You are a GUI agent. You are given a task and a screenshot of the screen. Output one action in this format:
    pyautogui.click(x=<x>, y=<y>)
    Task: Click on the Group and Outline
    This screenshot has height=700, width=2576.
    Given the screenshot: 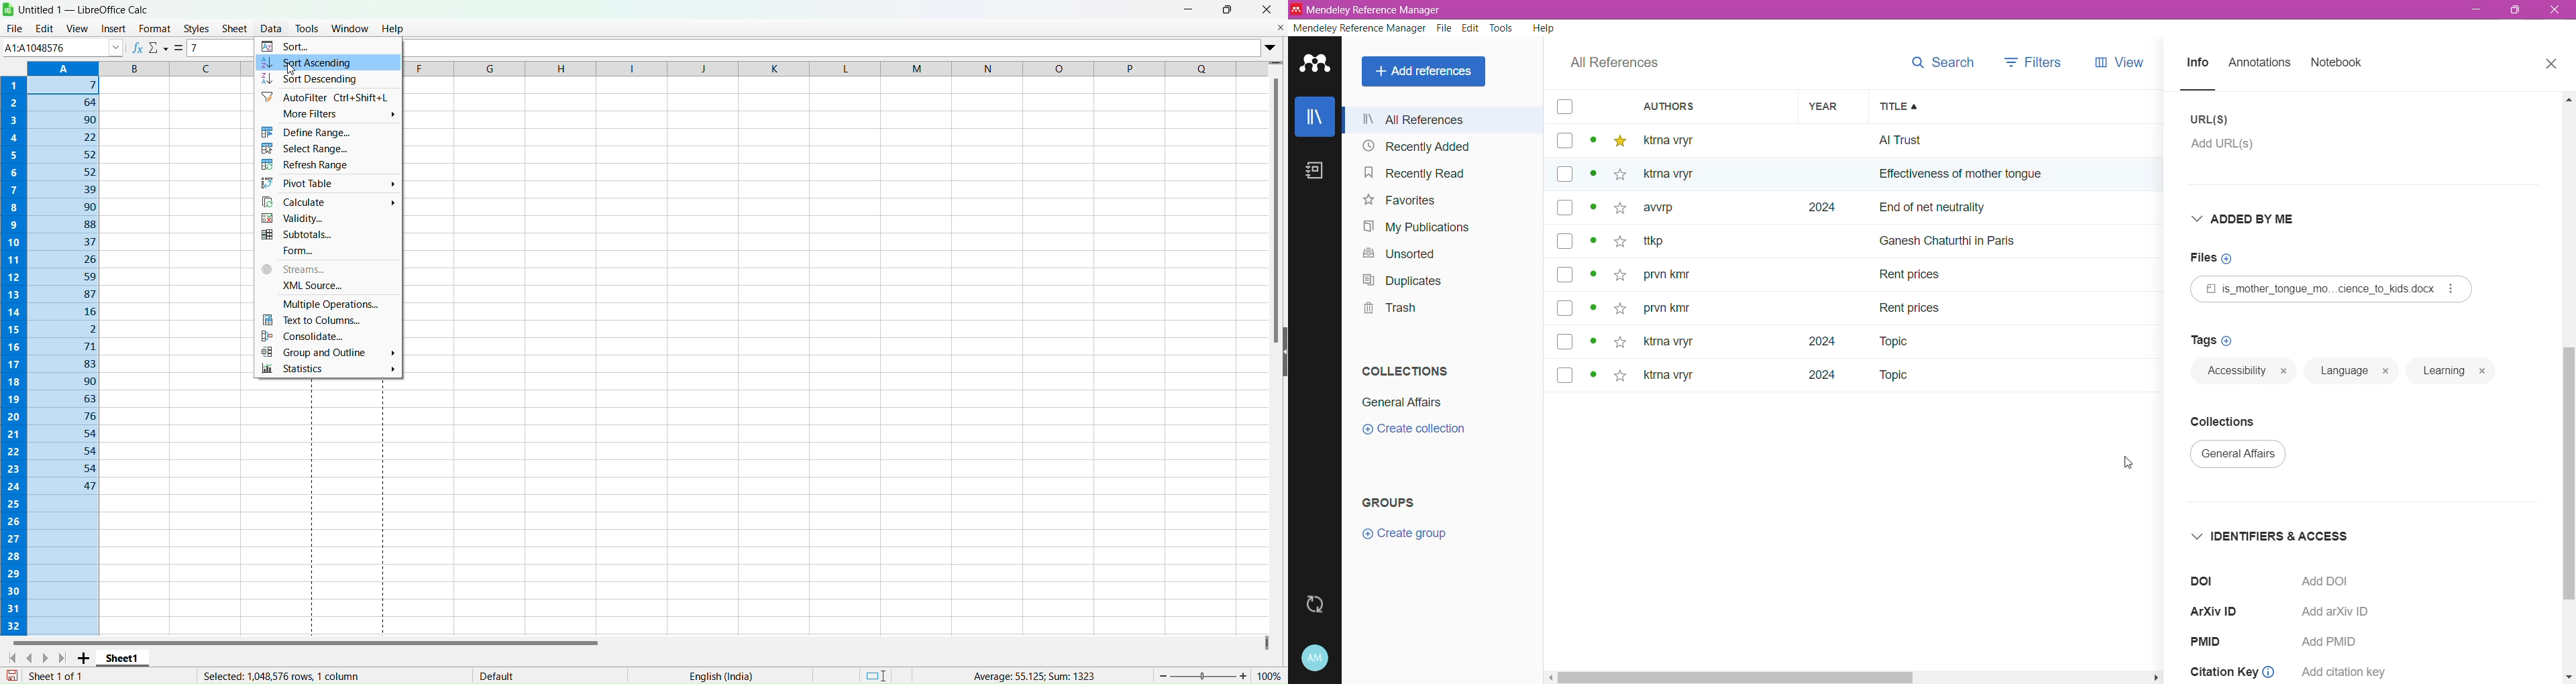 What is the action you would take?
    pyautogui.click(x=326, y=353)
    